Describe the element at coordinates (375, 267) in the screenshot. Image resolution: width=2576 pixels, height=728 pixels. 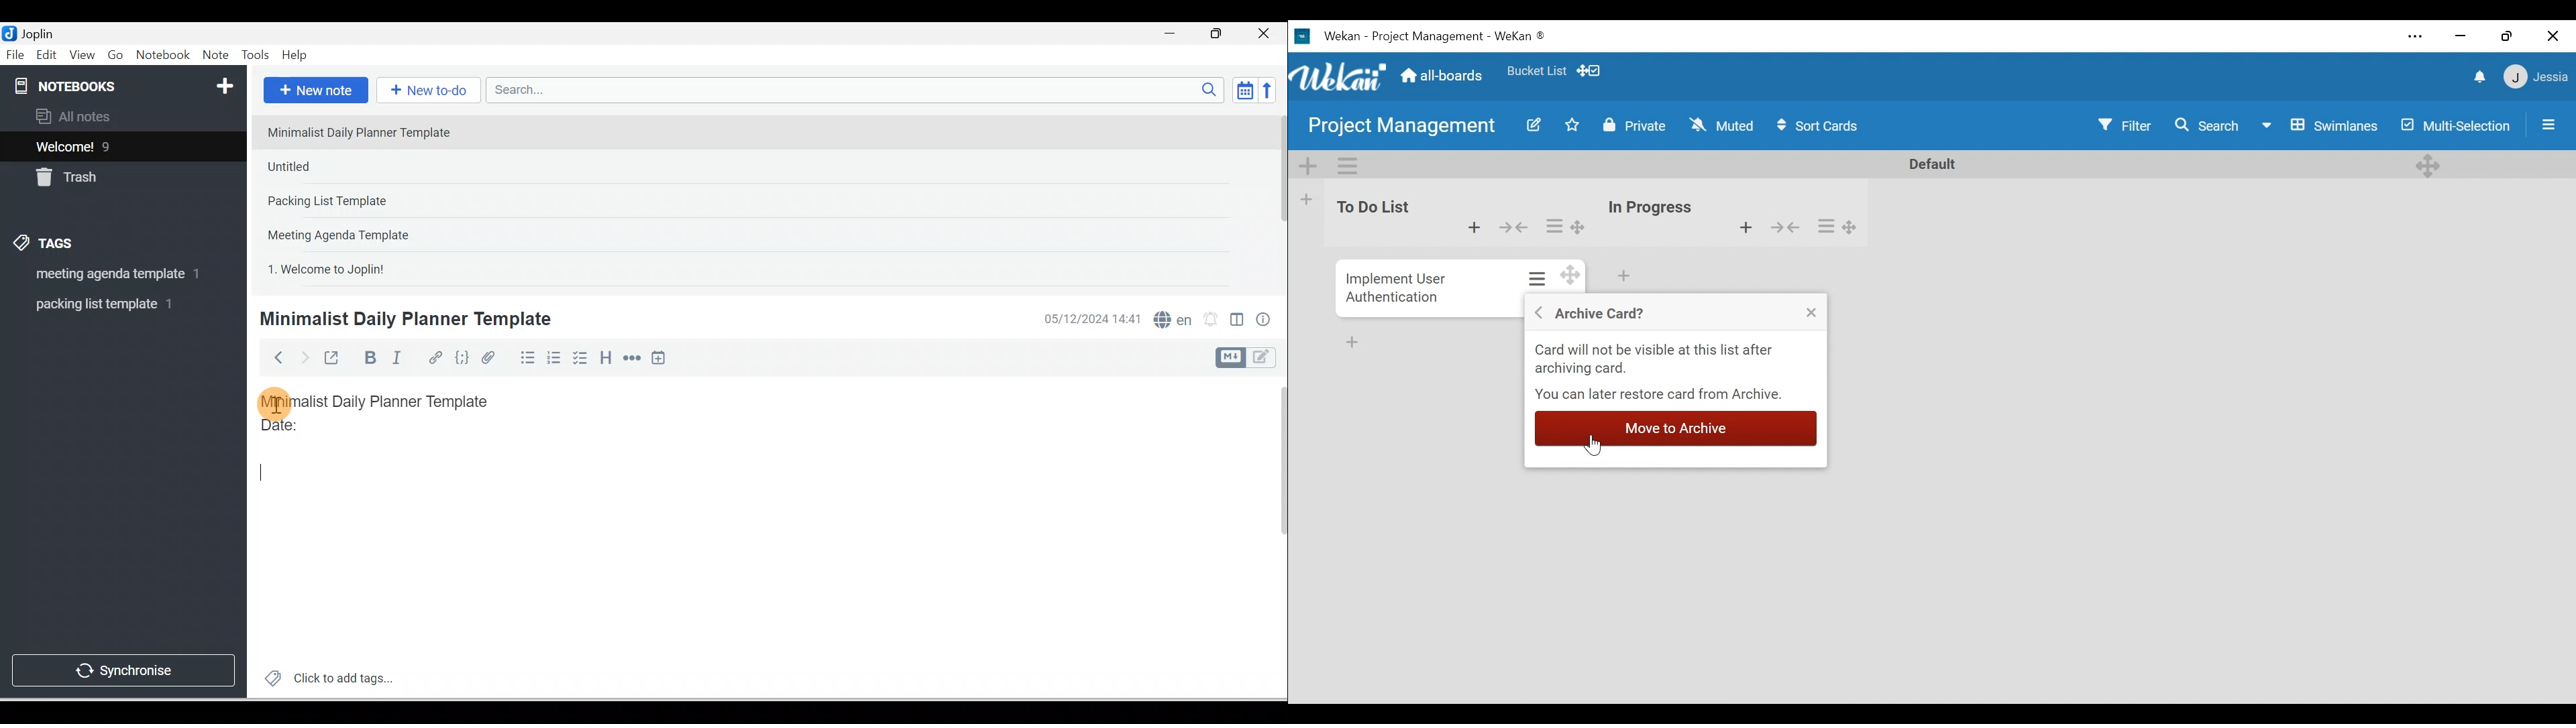
I see `Note 5` at that location.